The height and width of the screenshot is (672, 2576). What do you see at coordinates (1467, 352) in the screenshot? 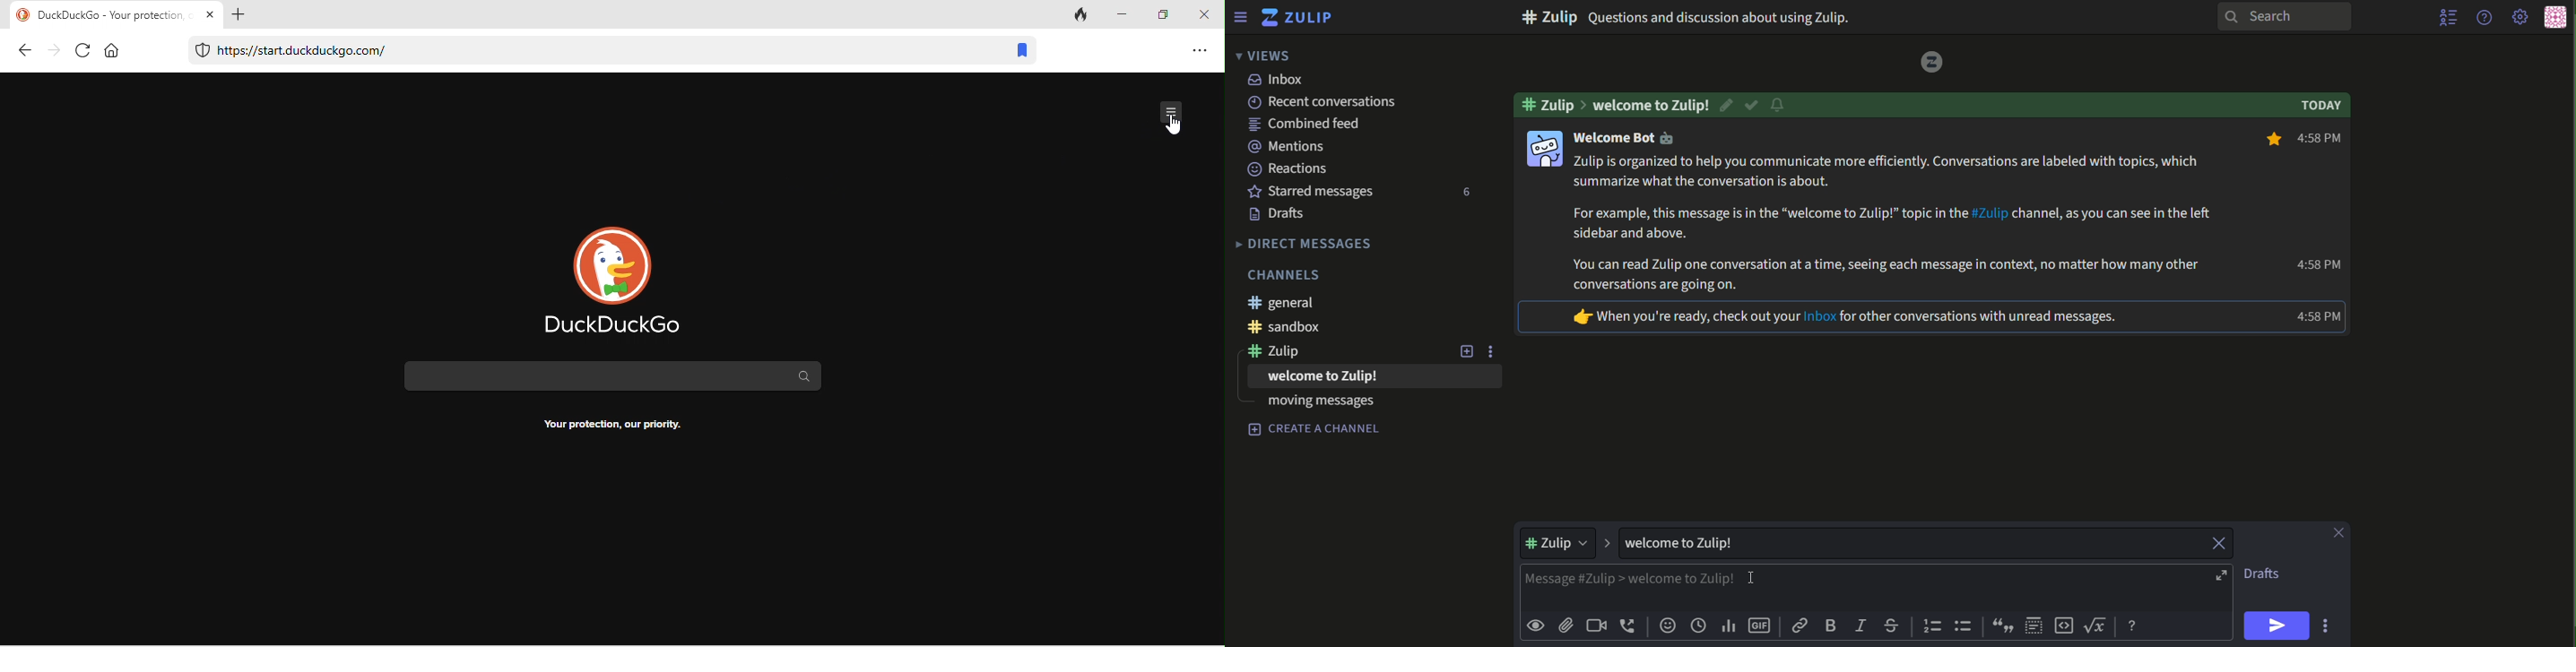
I see `new` at bounding box center [1467, 352].